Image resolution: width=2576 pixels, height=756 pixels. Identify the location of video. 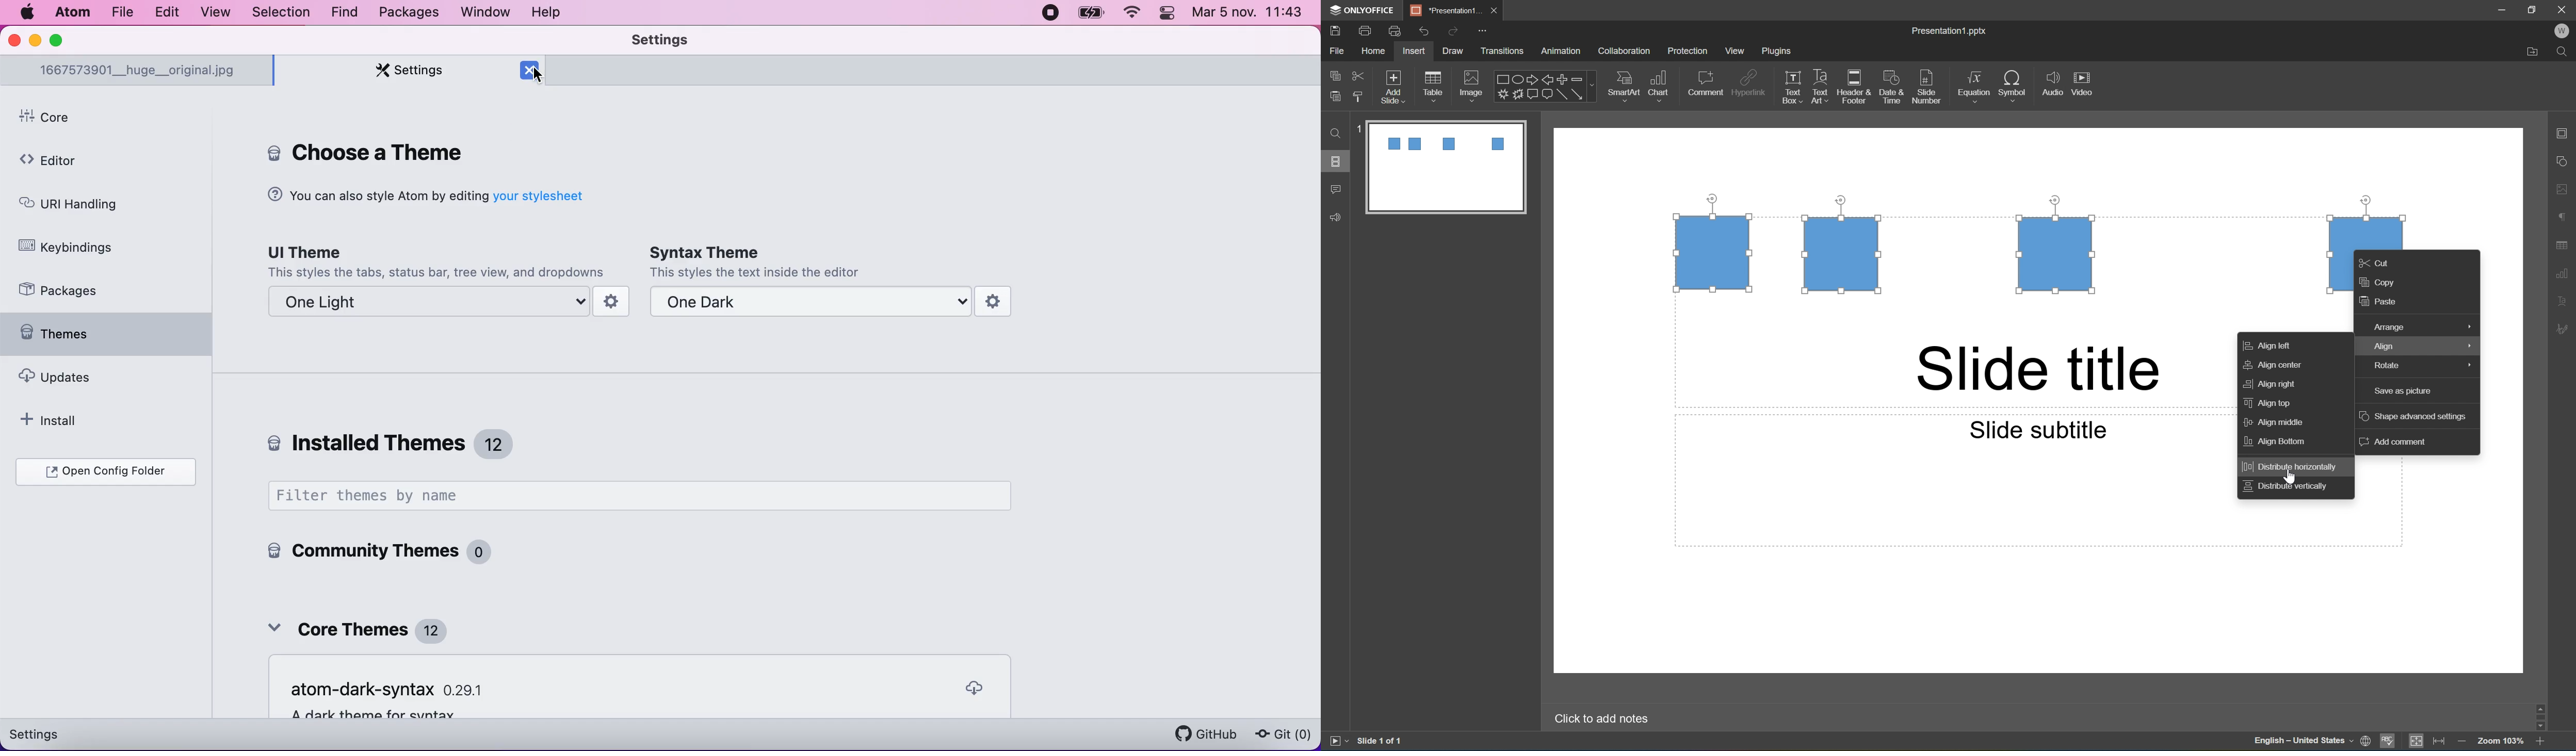
(2085, 83).